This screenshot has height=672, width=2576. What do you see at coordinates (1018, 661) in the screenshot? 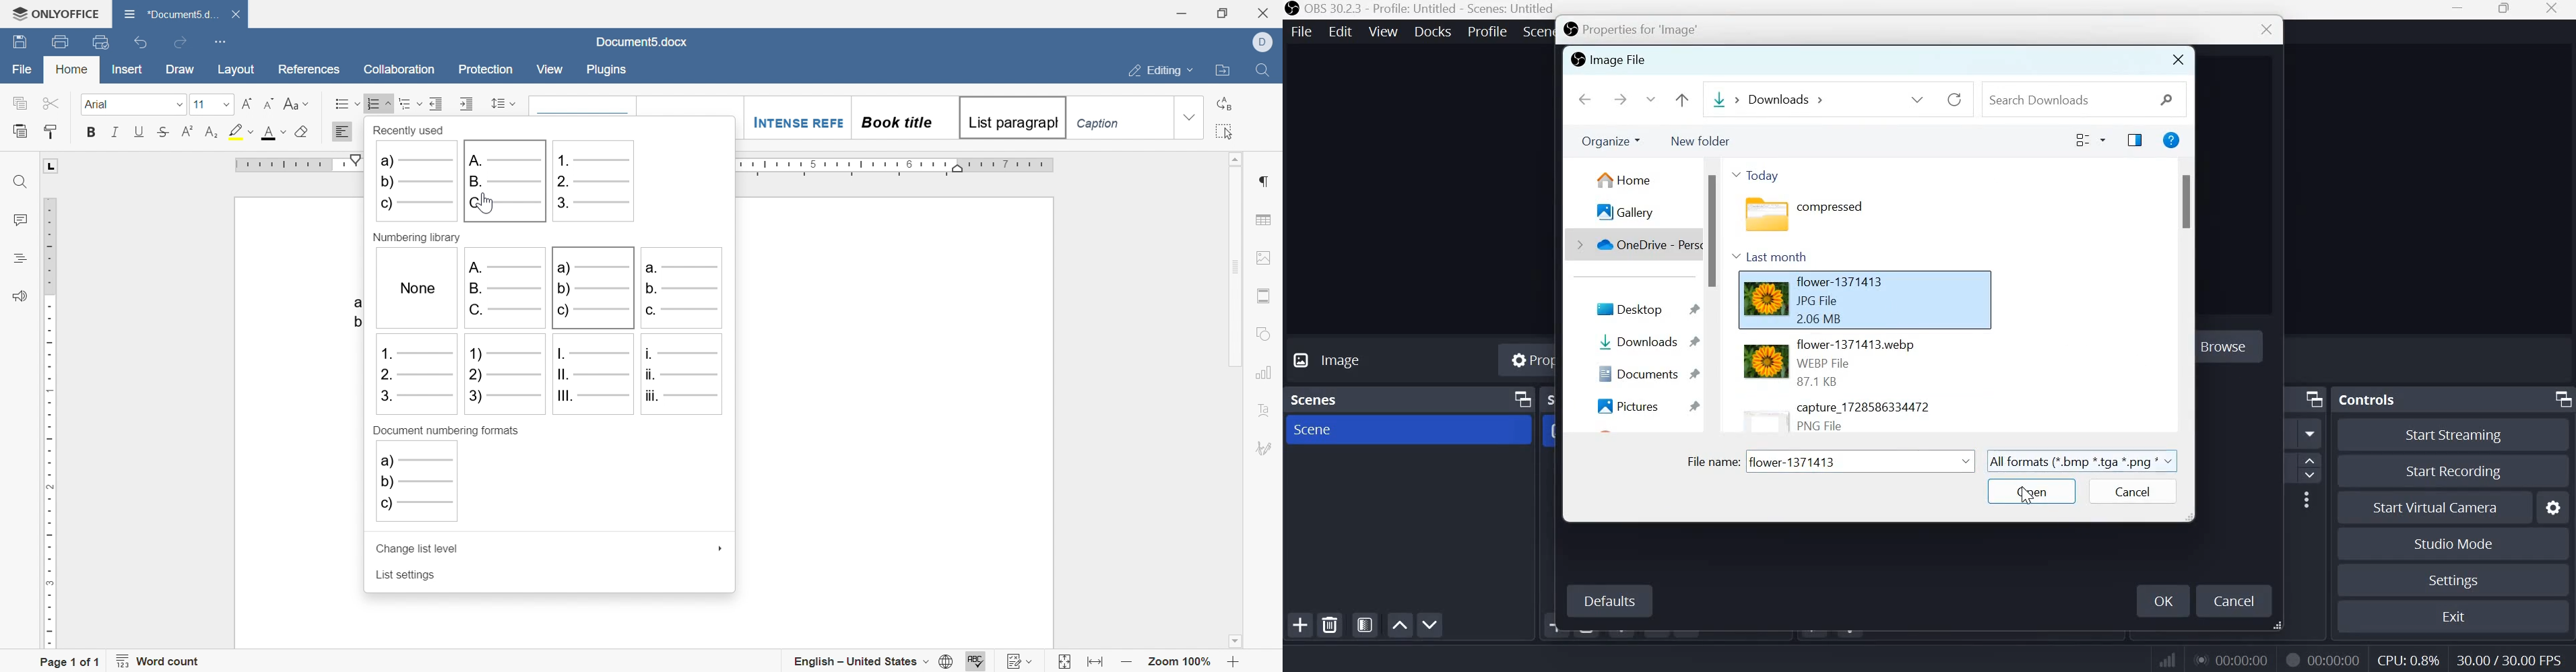
I see `track changes` at bounding box center [1018, 661].